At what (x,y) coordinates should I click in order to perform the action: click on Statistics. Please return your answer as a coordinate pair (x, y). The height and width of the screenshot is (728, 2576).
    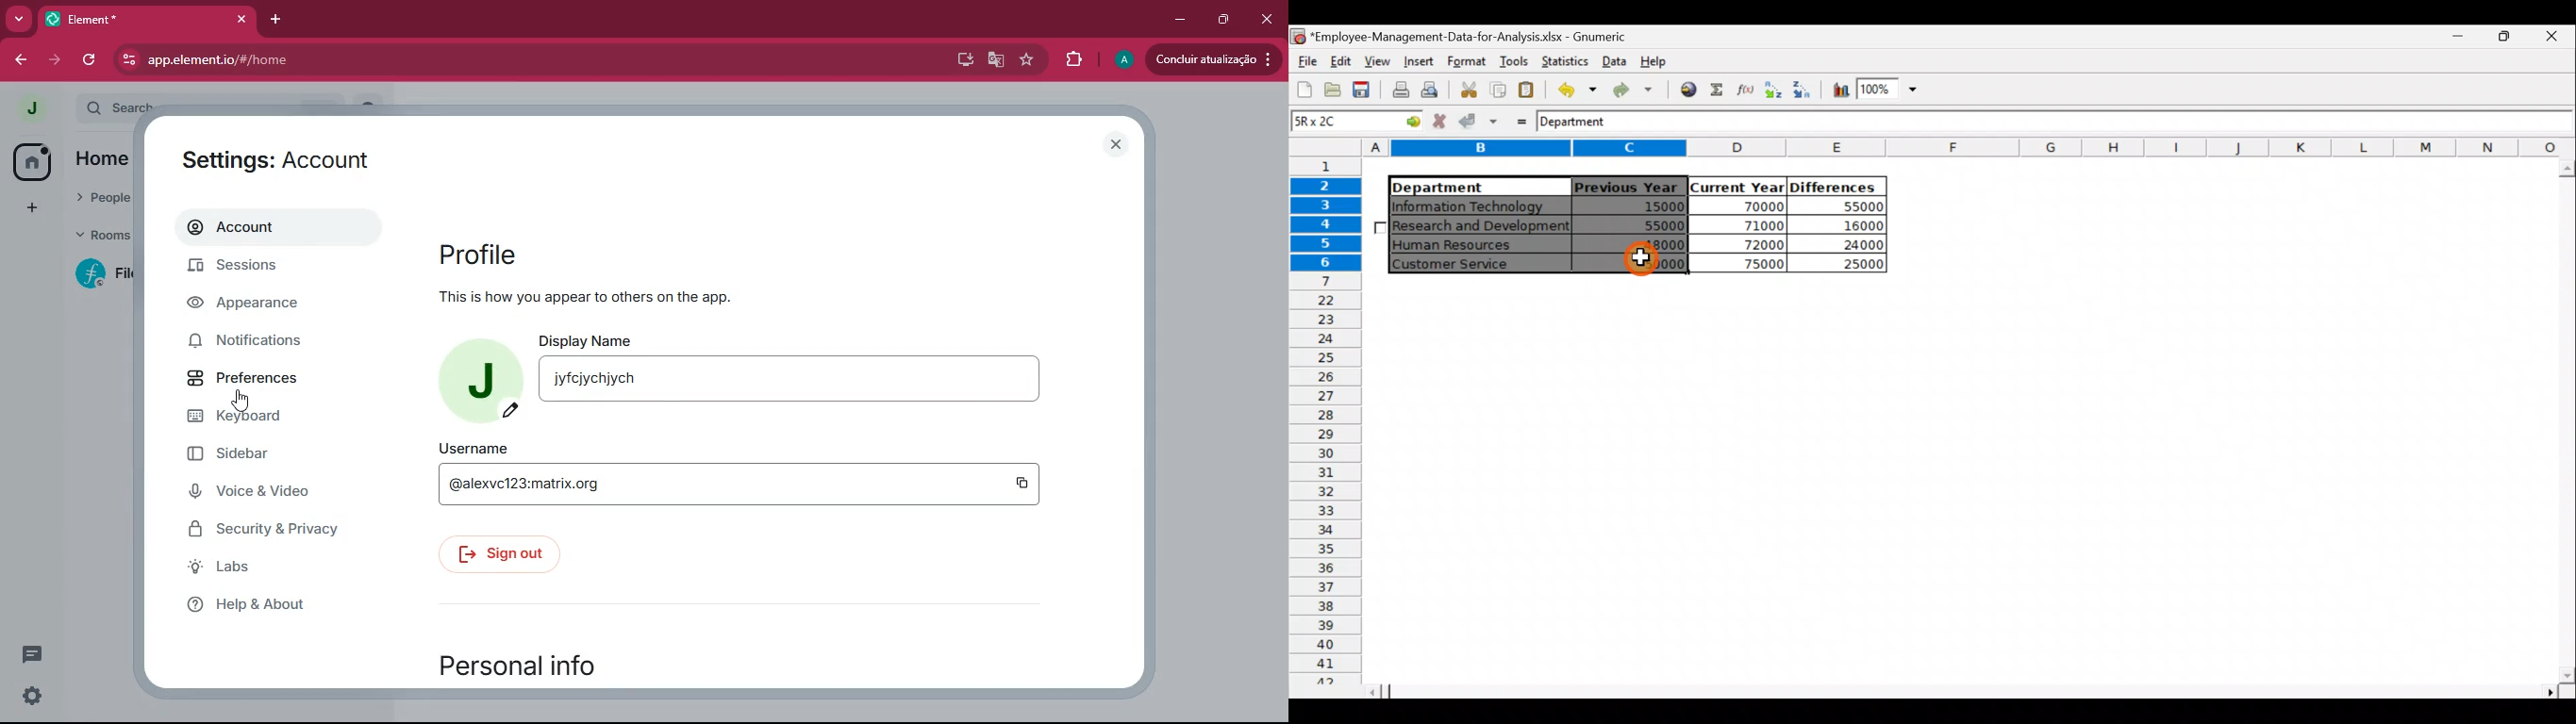
    Looking at the image, I should click on (1565, 60).